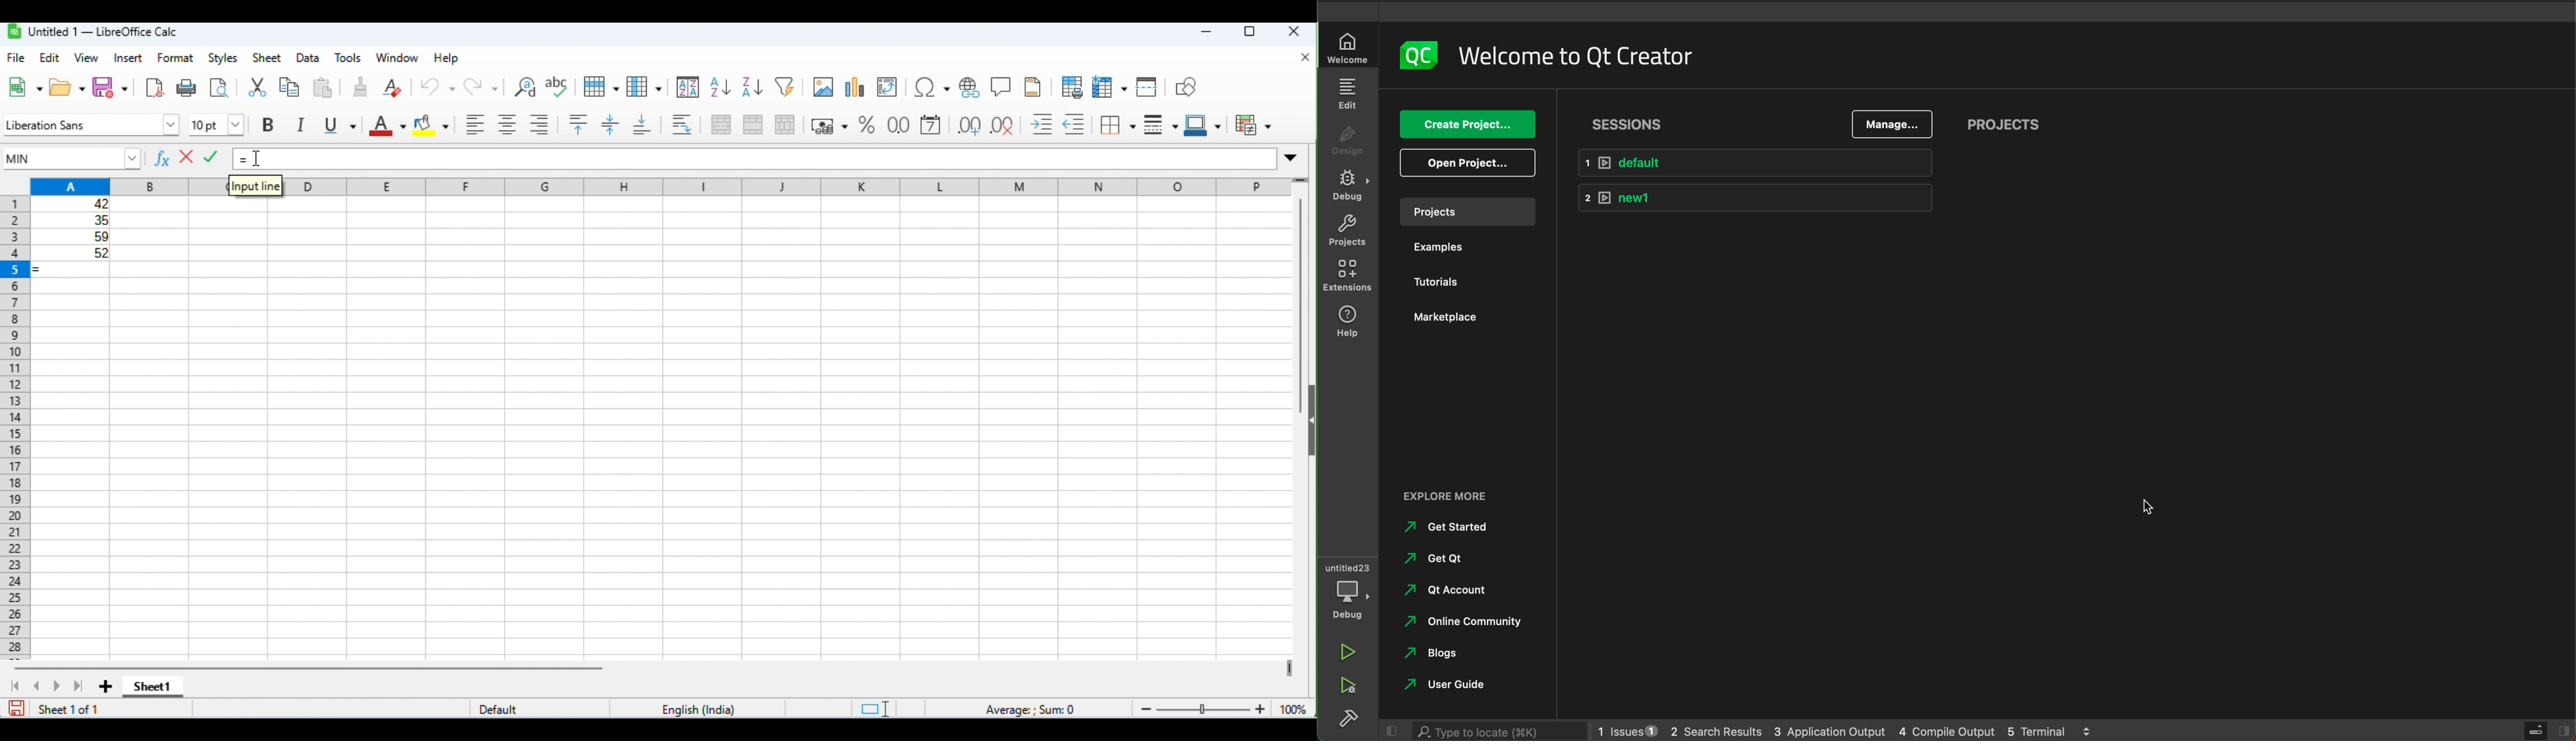 The width and height of the screenshot is (2576, 756). Describe the element at coordinates (1347, 232) in the screenshot. I see `Project ` at that location.